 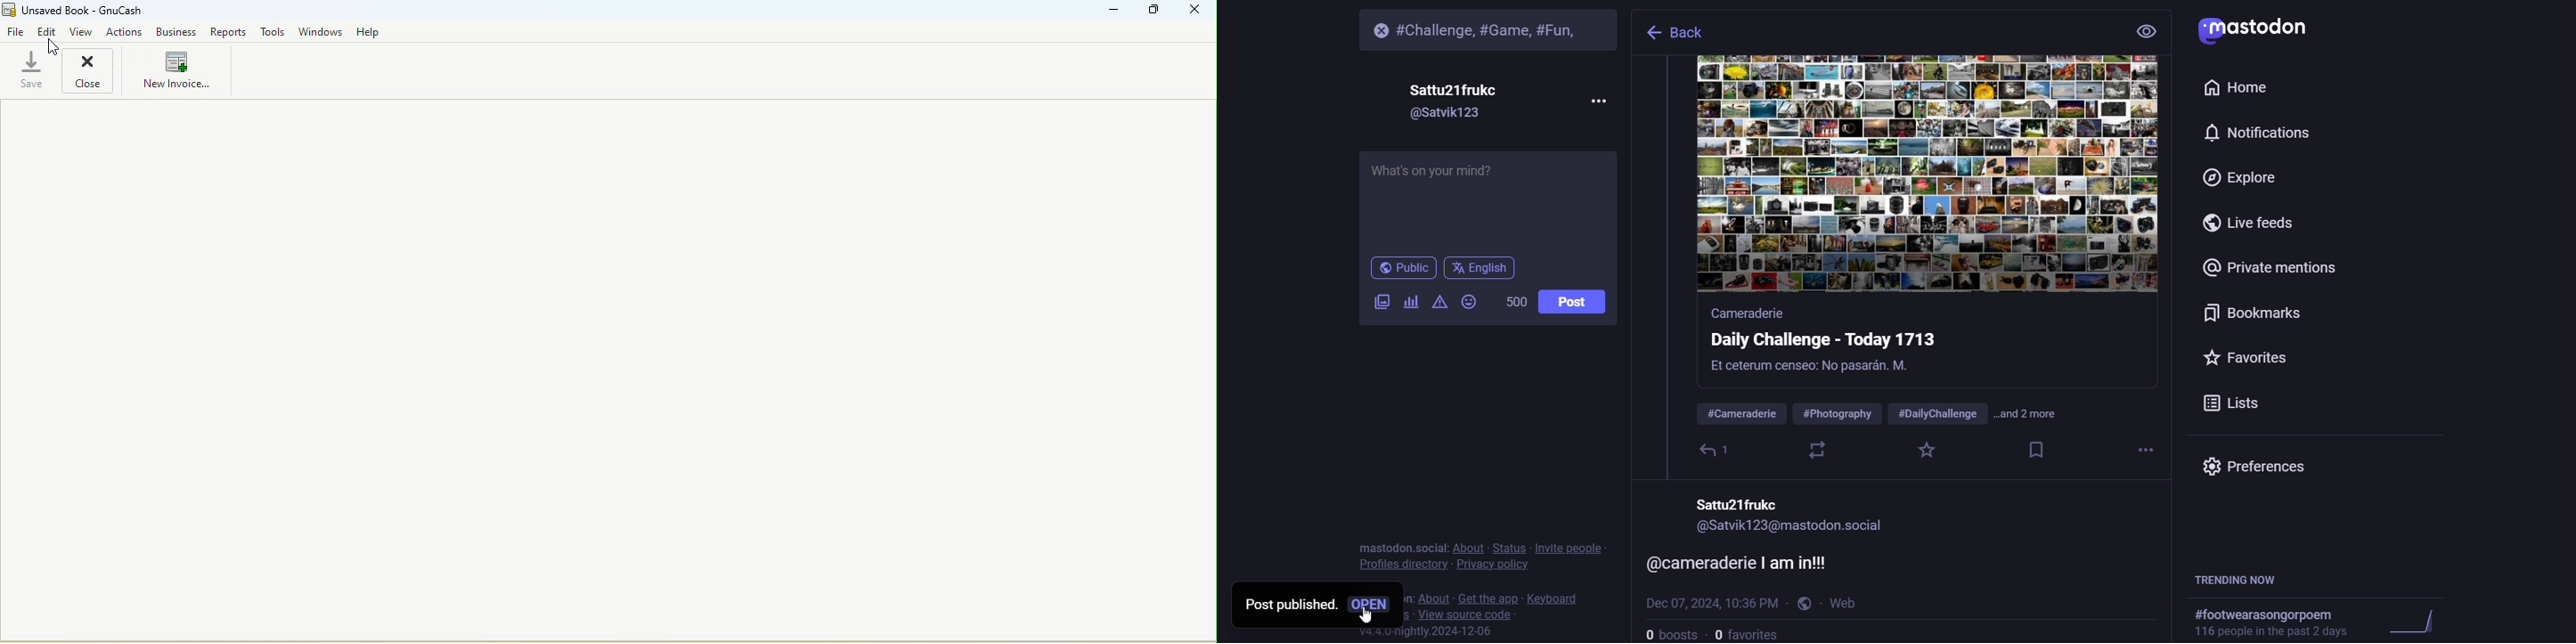 What do you see at coordinates (1468, 303) in the screenshot?
I see `emoji` at bounding box center [1468, 303].